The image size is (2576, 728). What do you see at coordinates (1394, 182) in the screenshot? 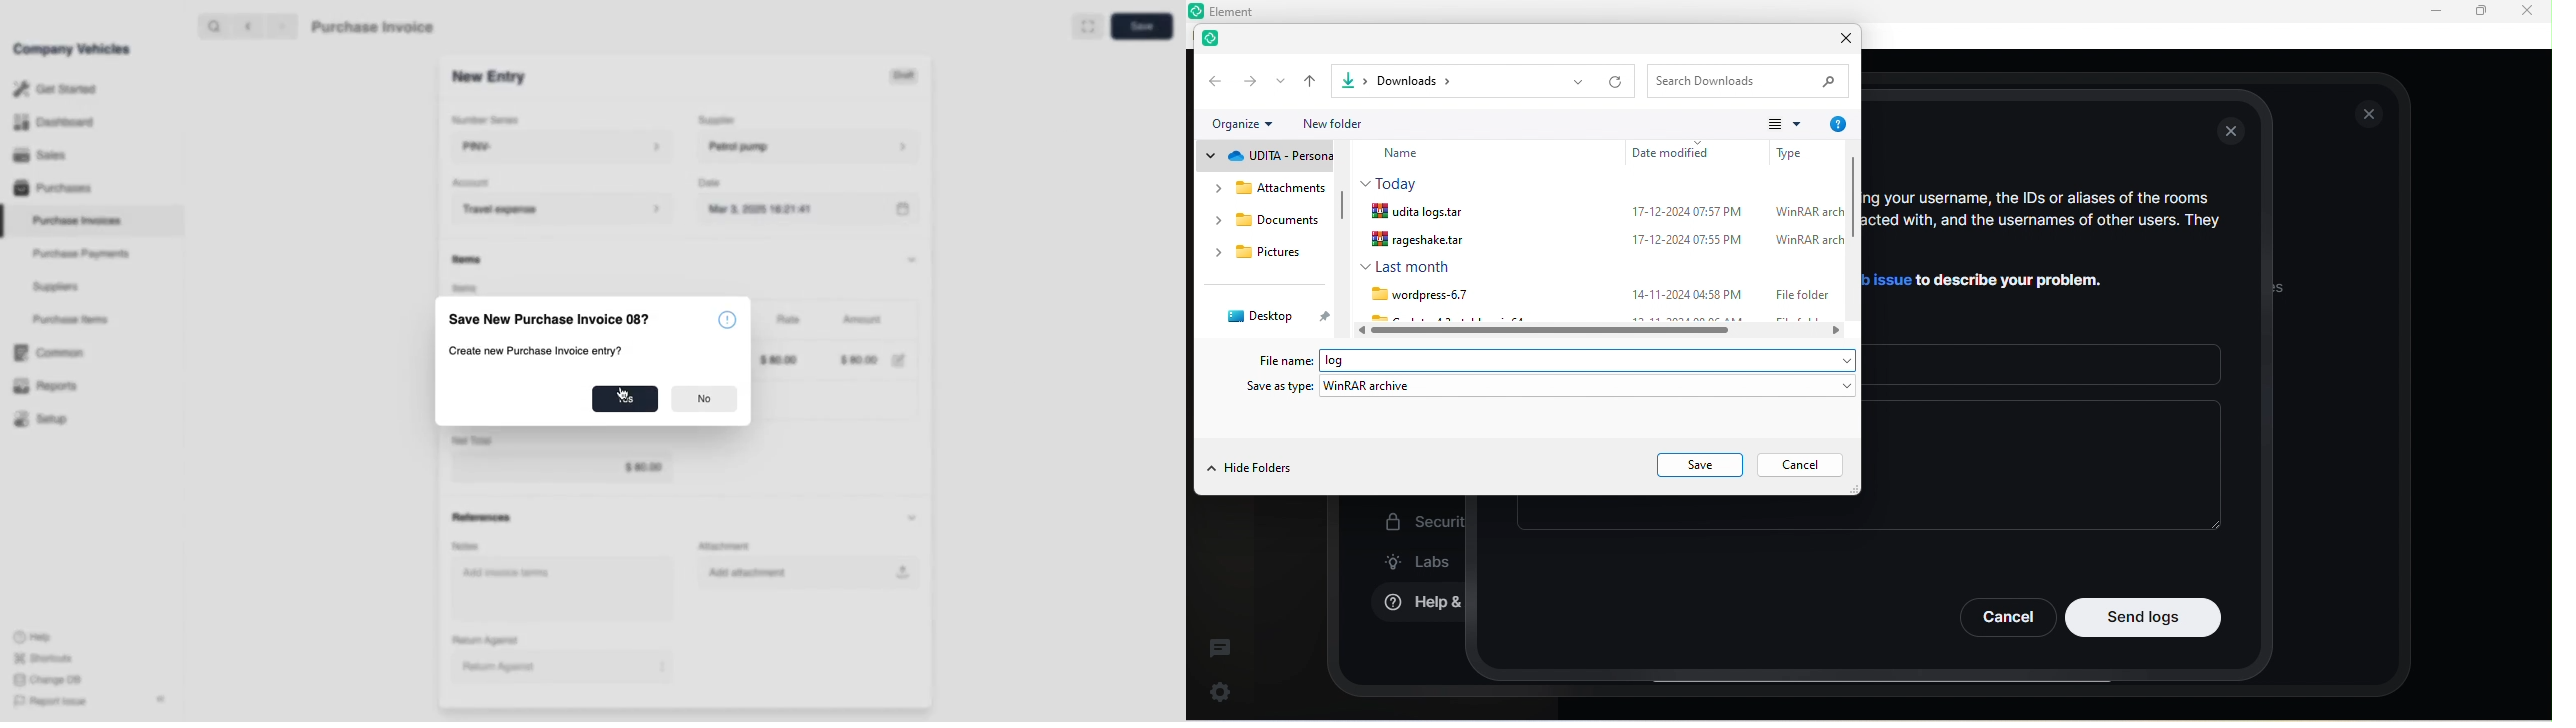
I see `Today` at bounding box center [1394, 182].